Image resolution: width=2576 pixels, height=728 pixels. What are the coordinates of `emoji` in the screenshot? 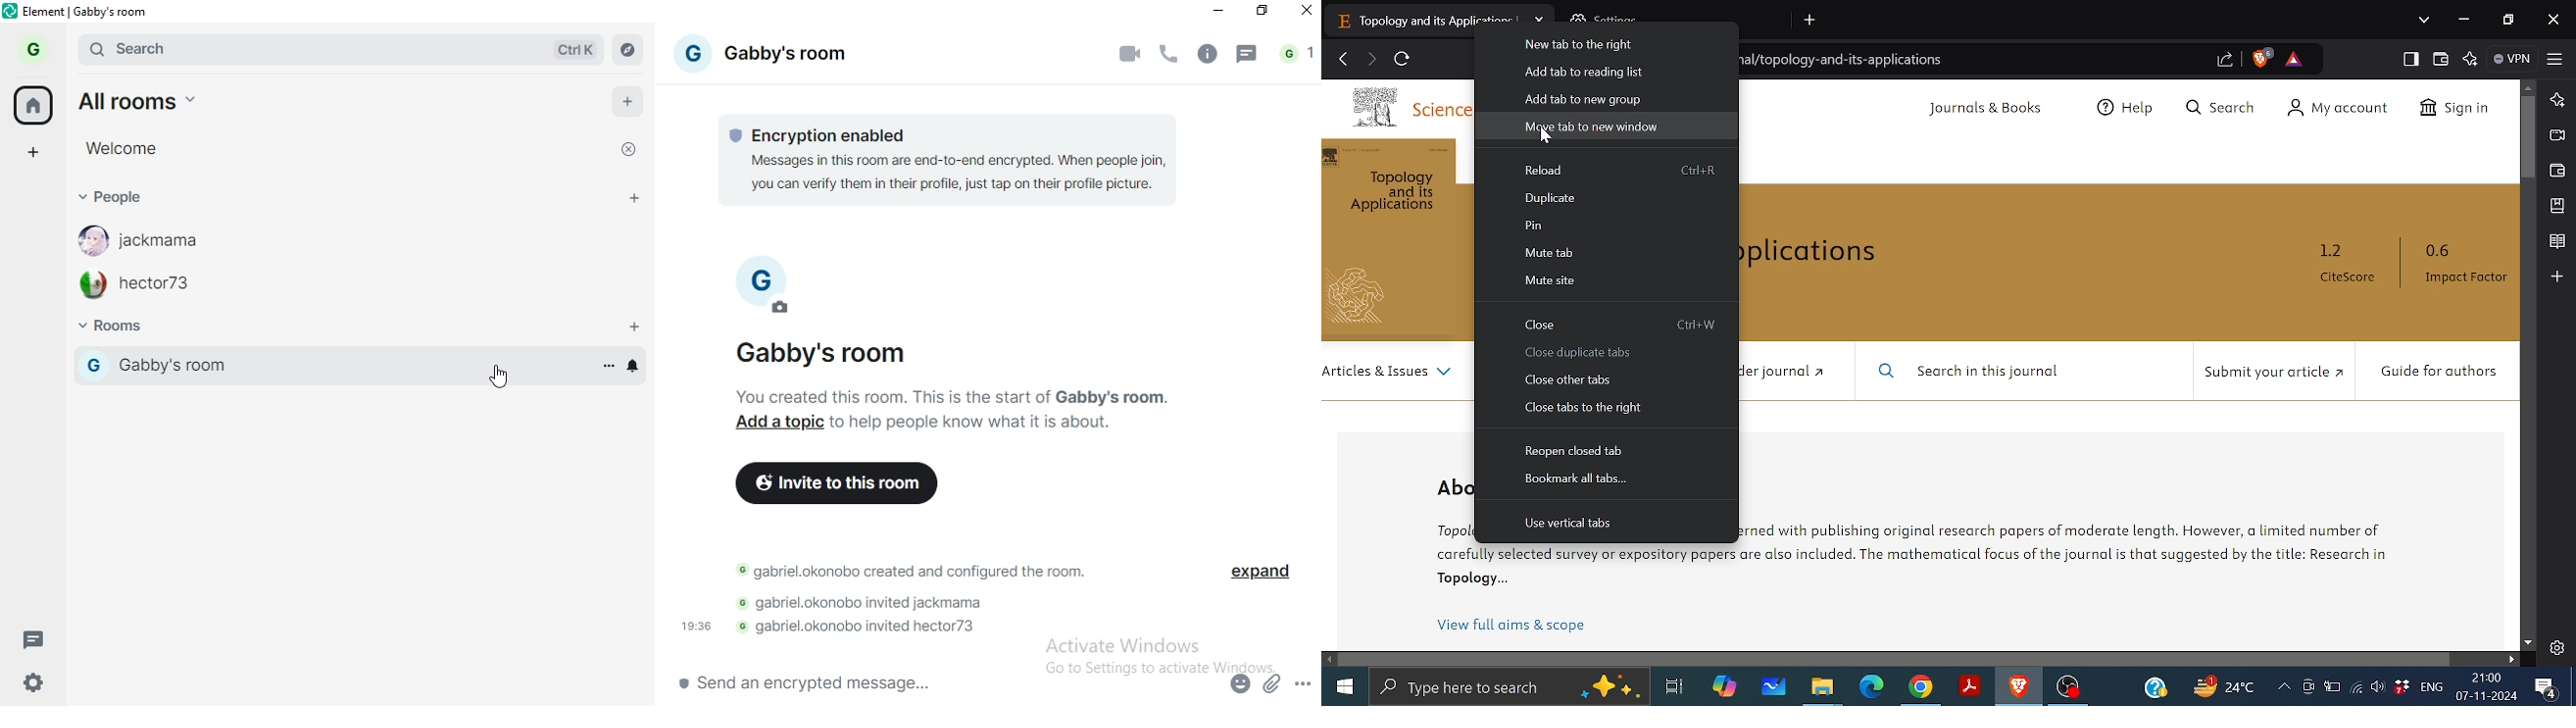 It's located at (1242, 681).